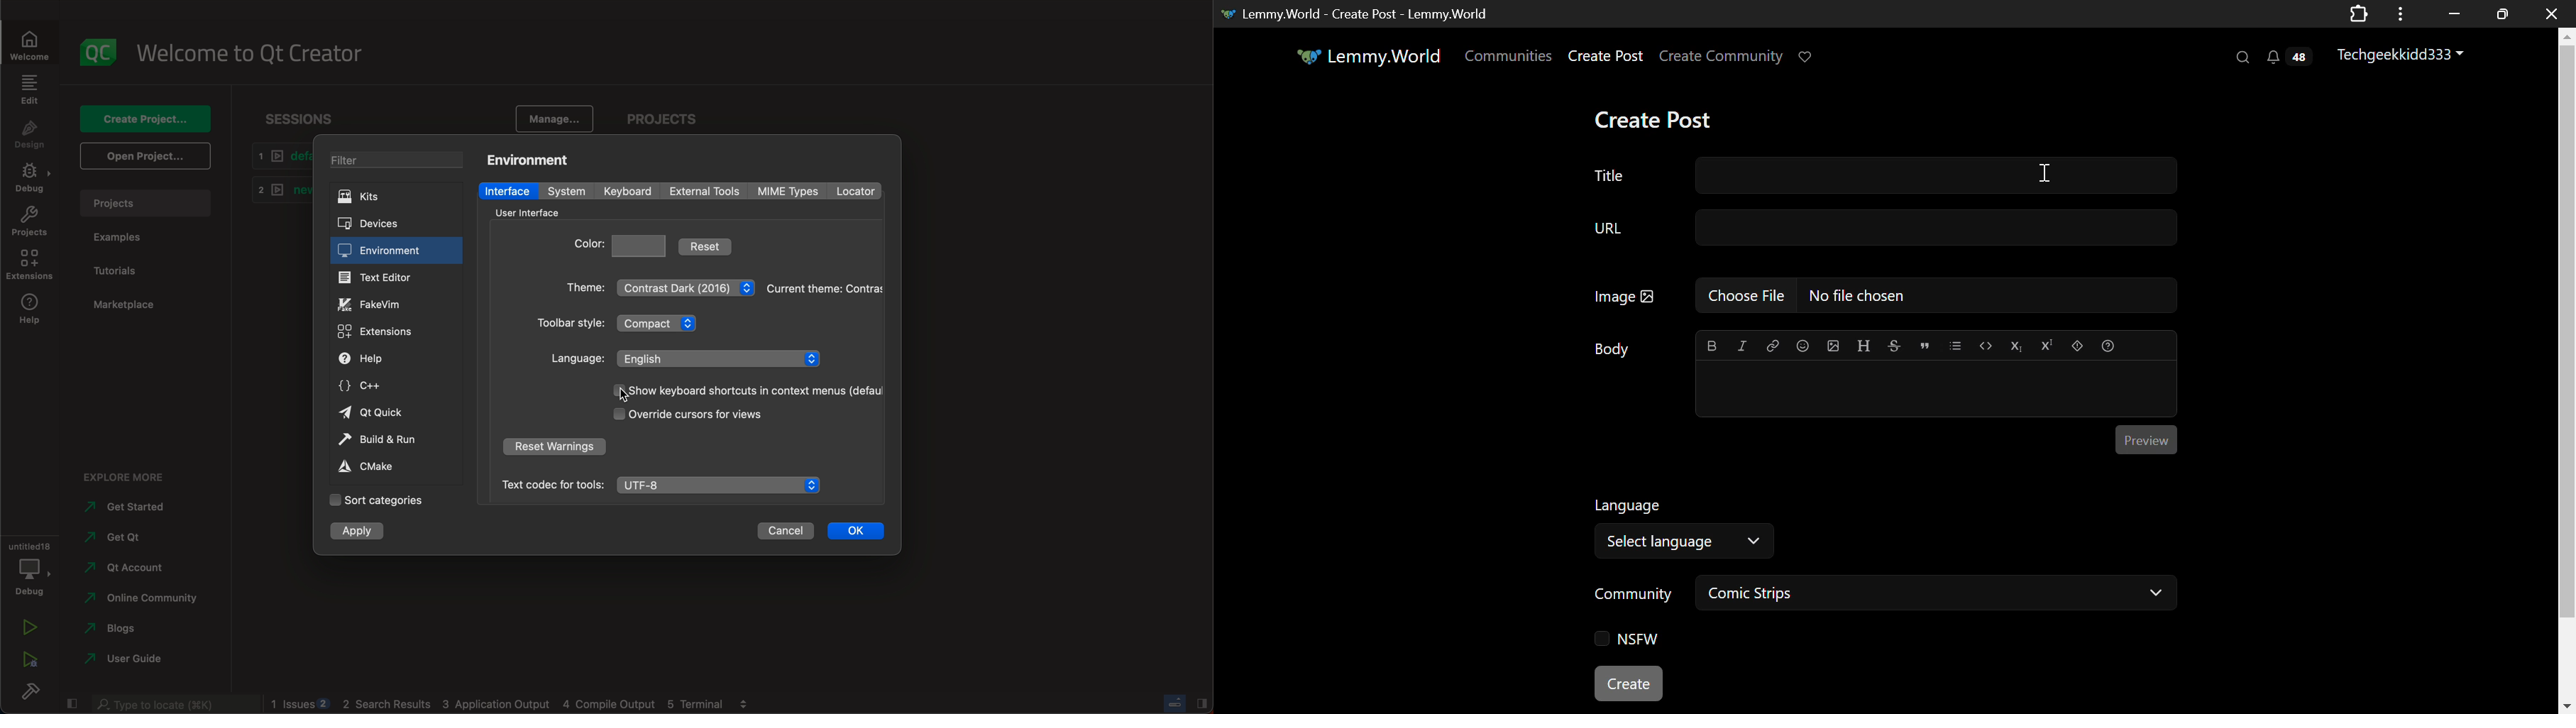 This screenshot has width=2576, height=728. I want to click on URL, so click(1883, 231).